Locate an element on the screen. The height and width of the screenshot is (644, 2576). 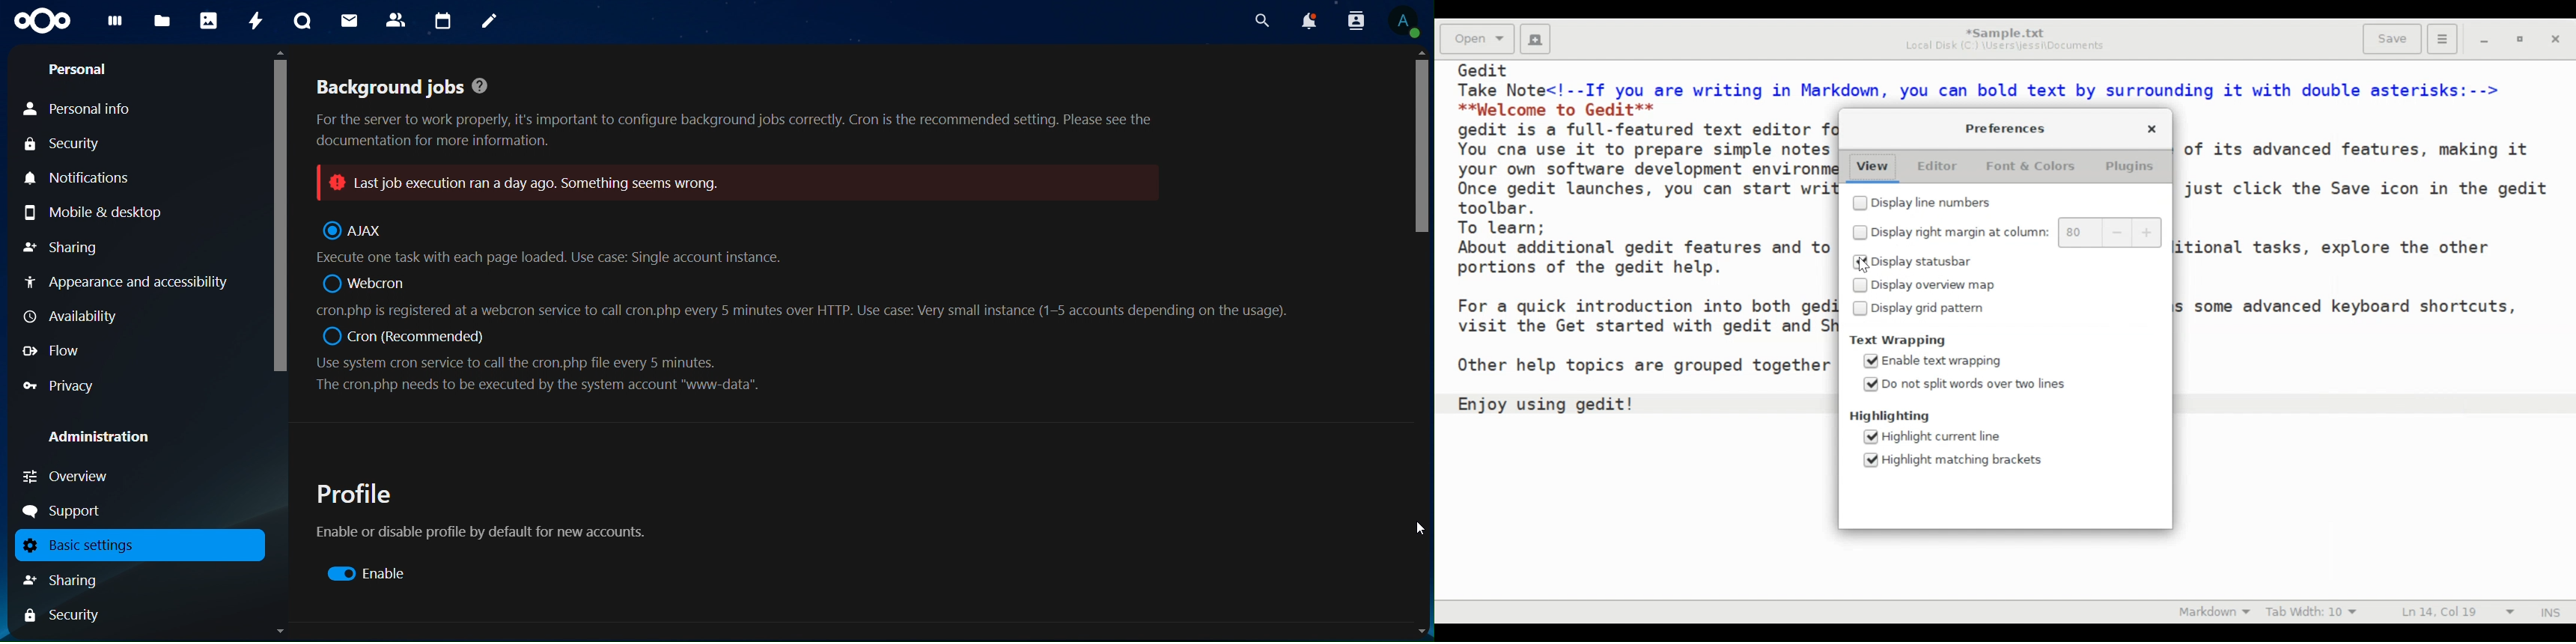
Cursor is located at coordinates (1419, 528).